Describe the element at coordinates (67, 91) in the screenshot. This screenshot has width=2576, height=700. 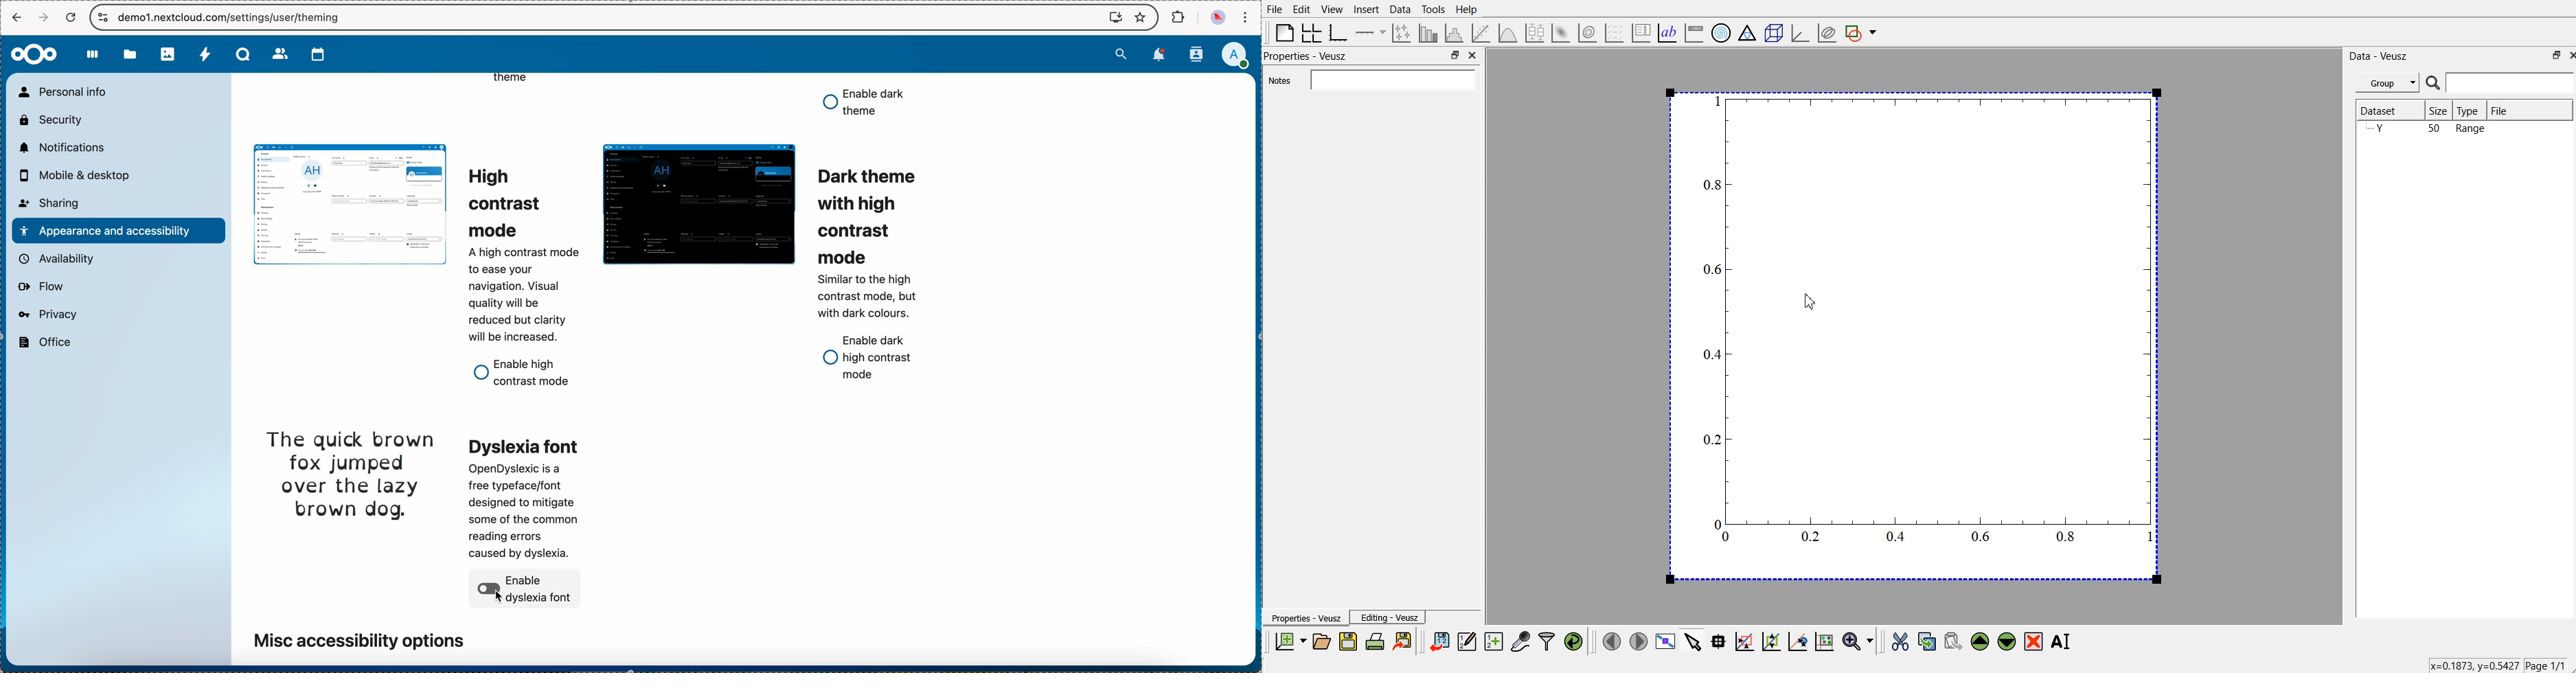
I see `personal info` at that location.